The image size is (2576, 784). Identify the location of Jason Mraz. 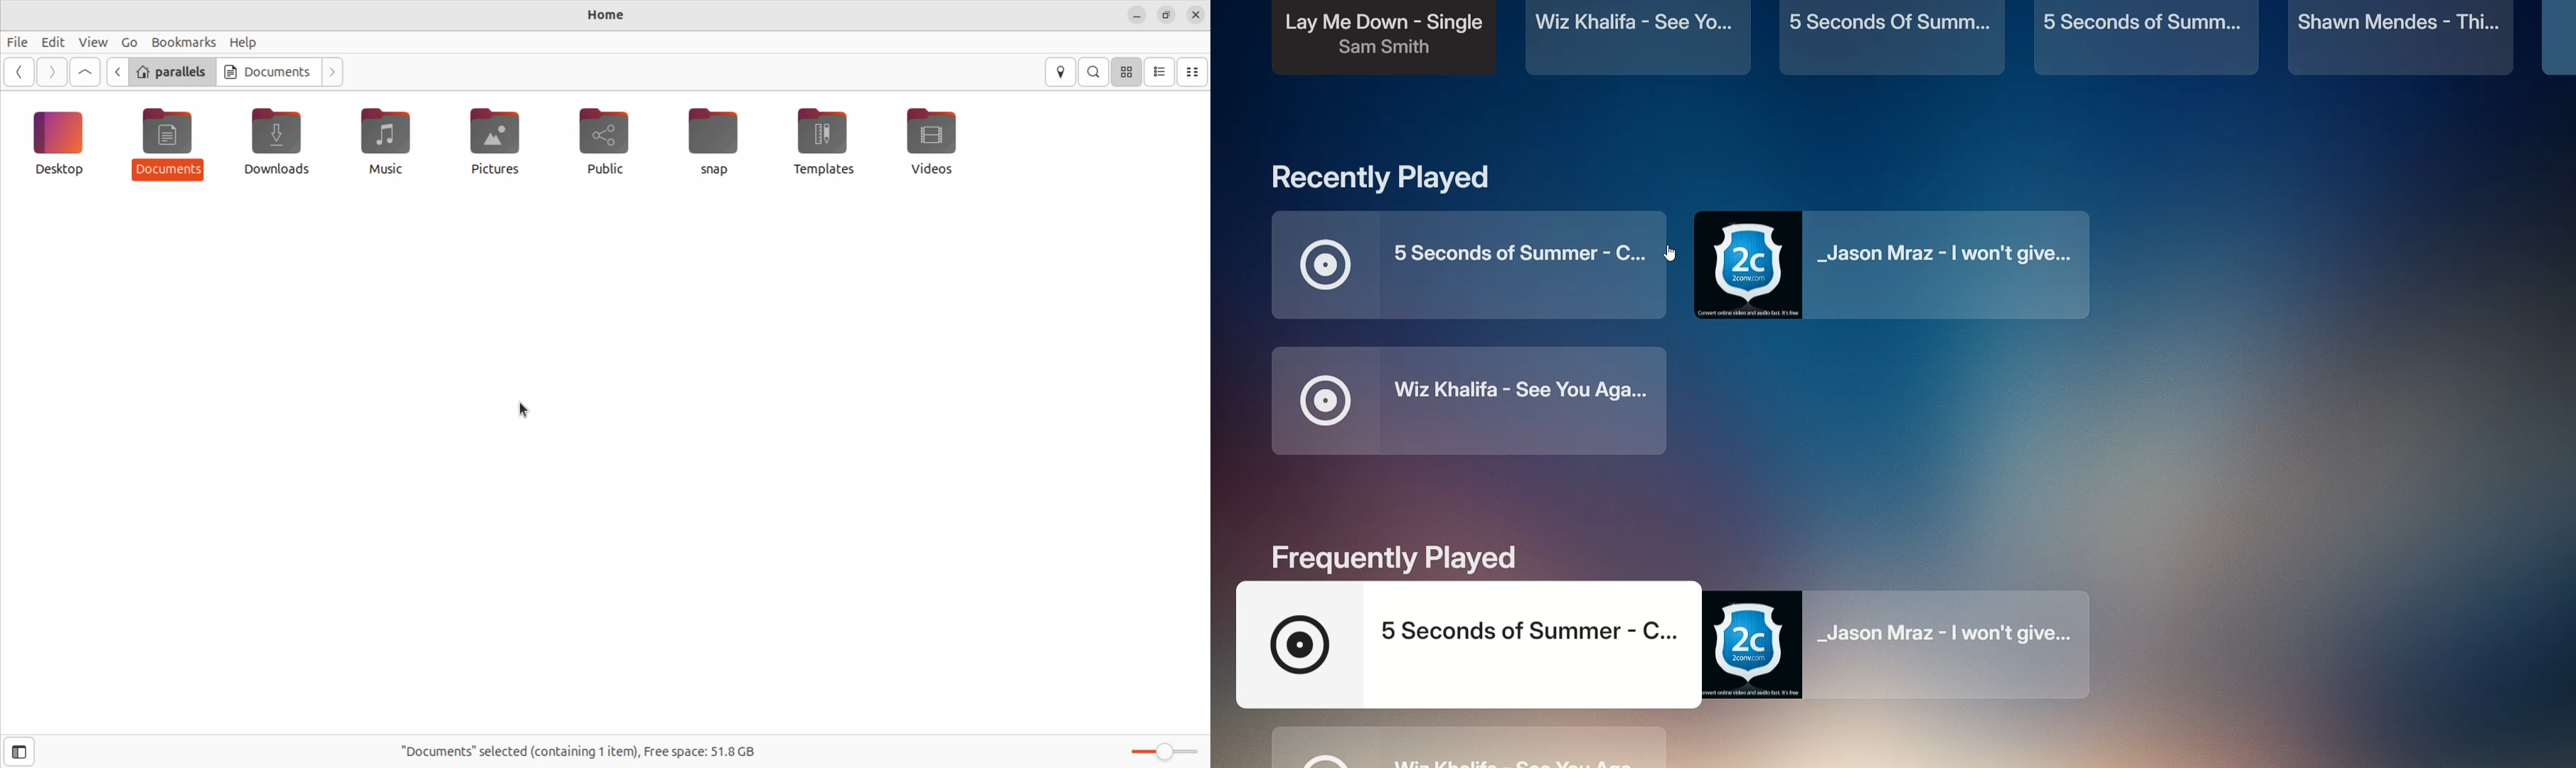
(1907, 645).